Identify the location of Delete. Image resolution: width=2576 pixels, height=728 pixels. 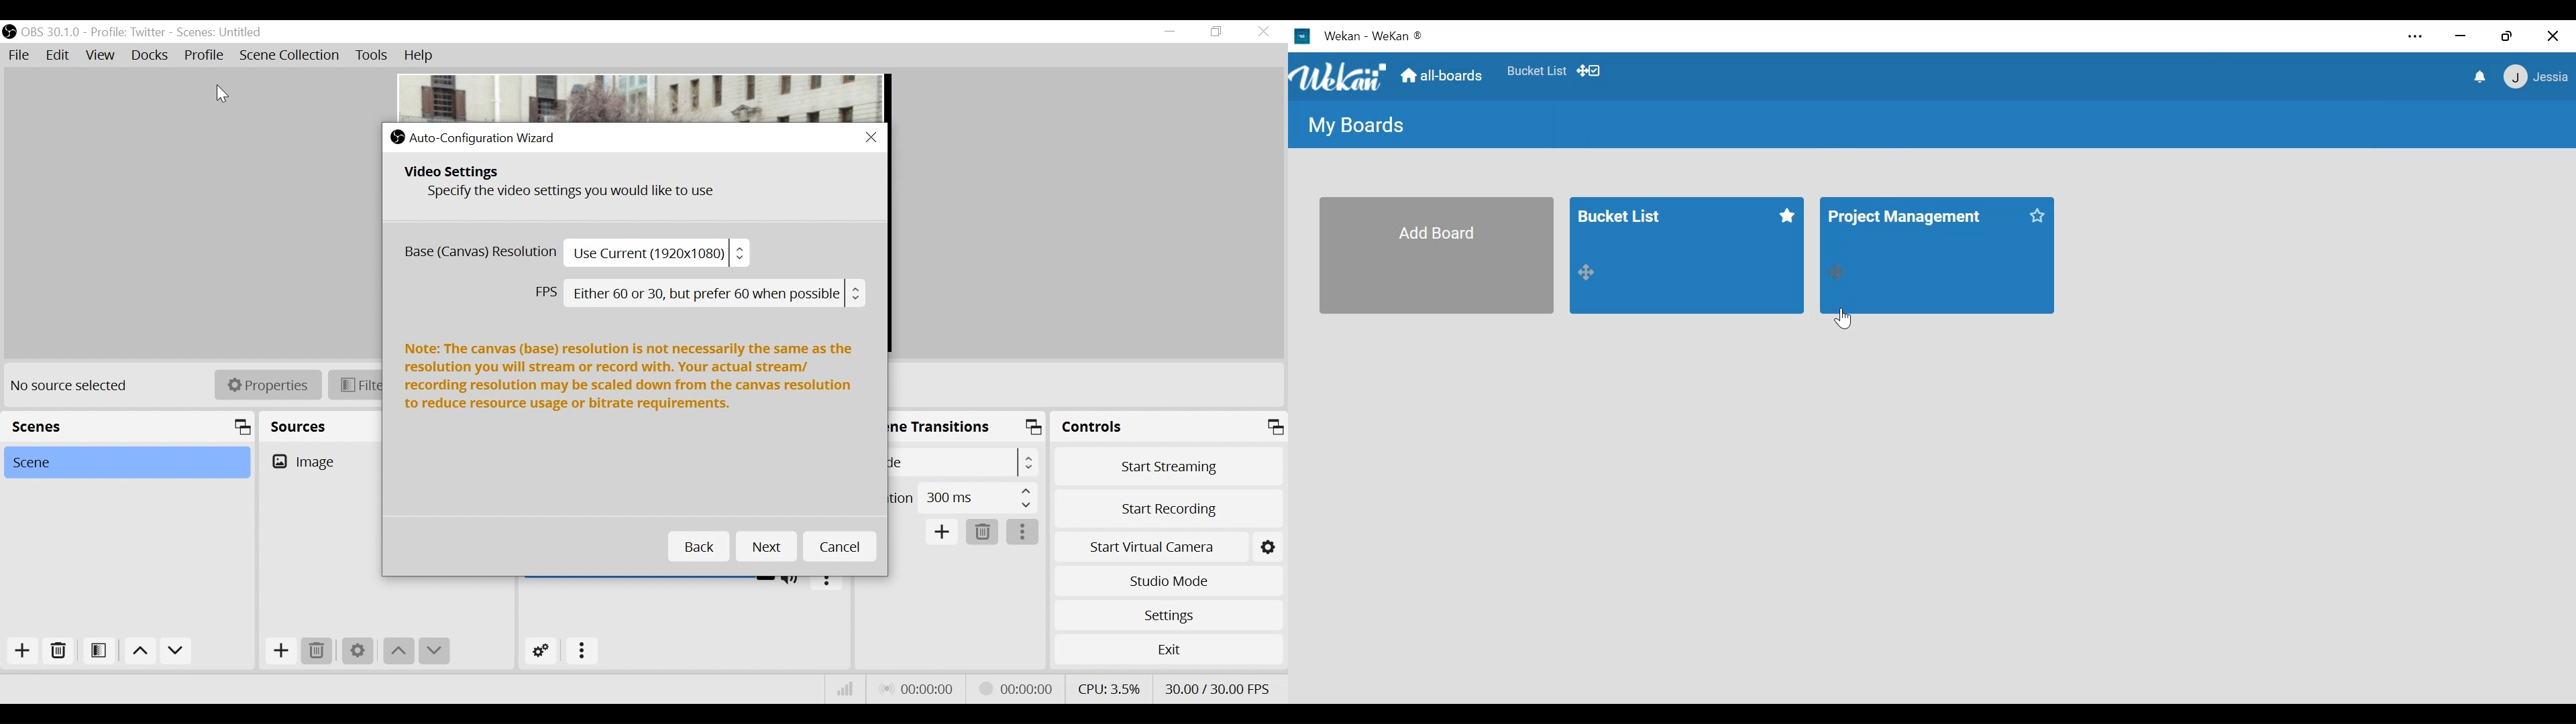
(317, 651).